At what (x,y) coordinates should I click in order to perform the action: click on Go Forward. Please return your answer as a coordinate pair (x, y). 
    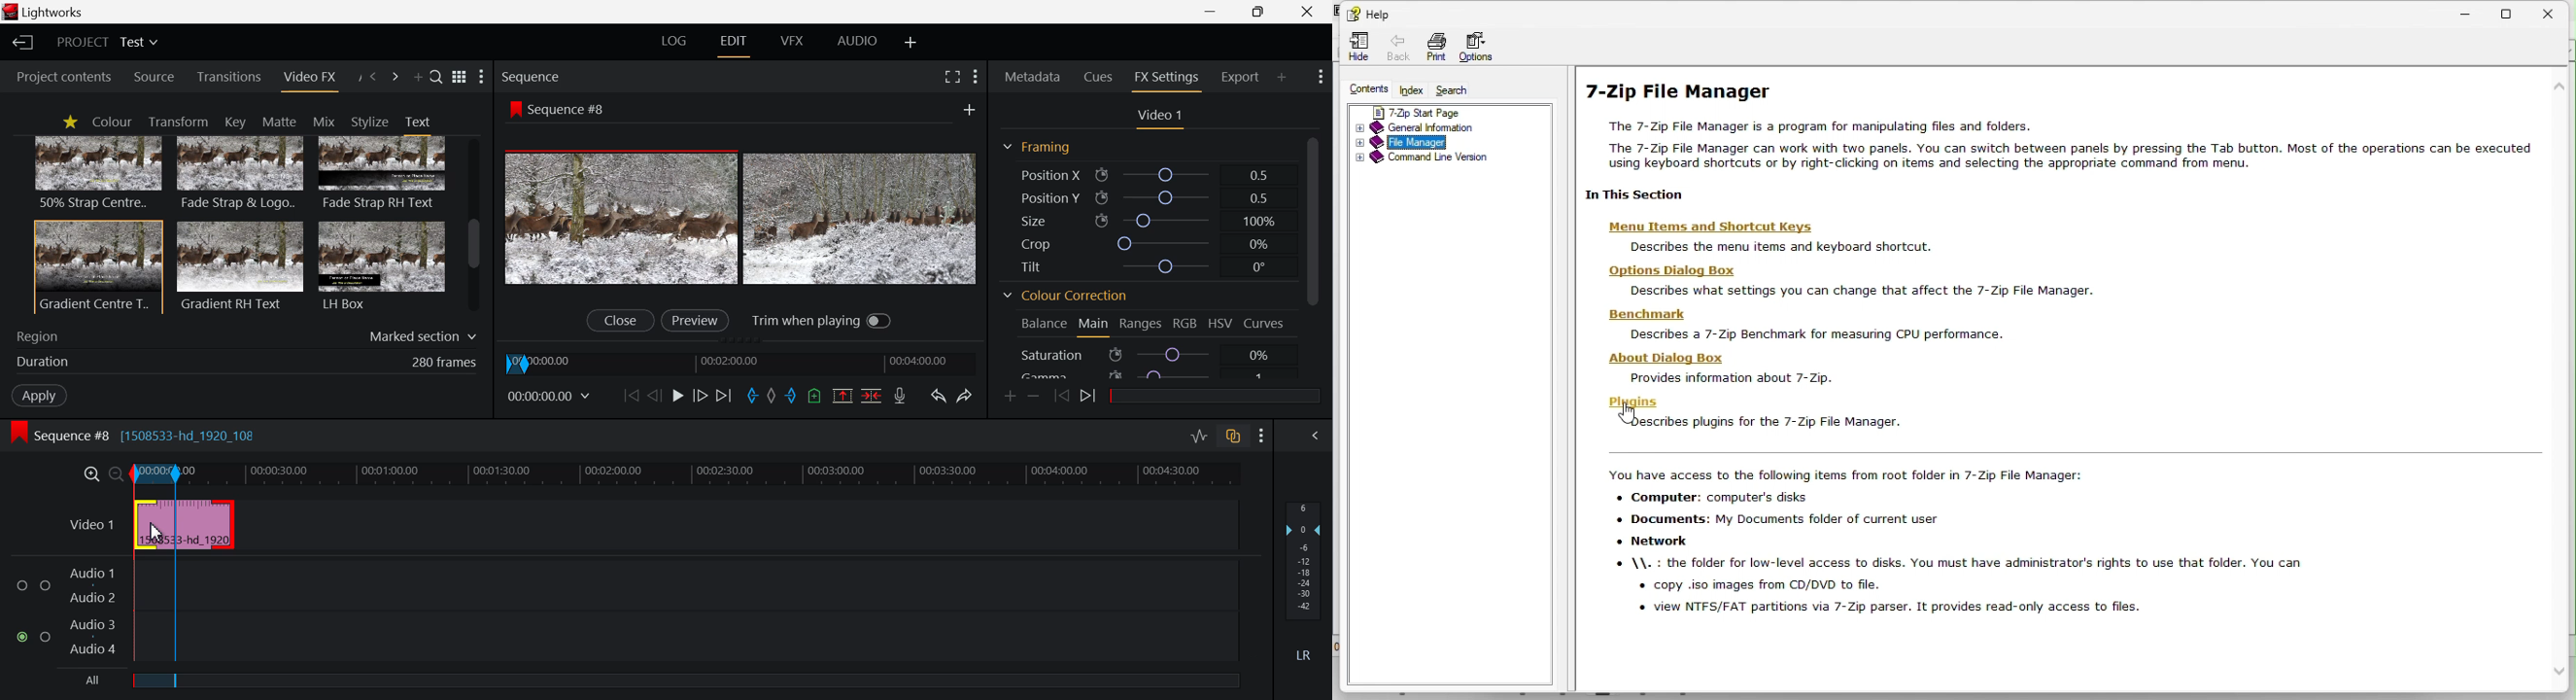
    Looking at the image, I should click on (699, 394).